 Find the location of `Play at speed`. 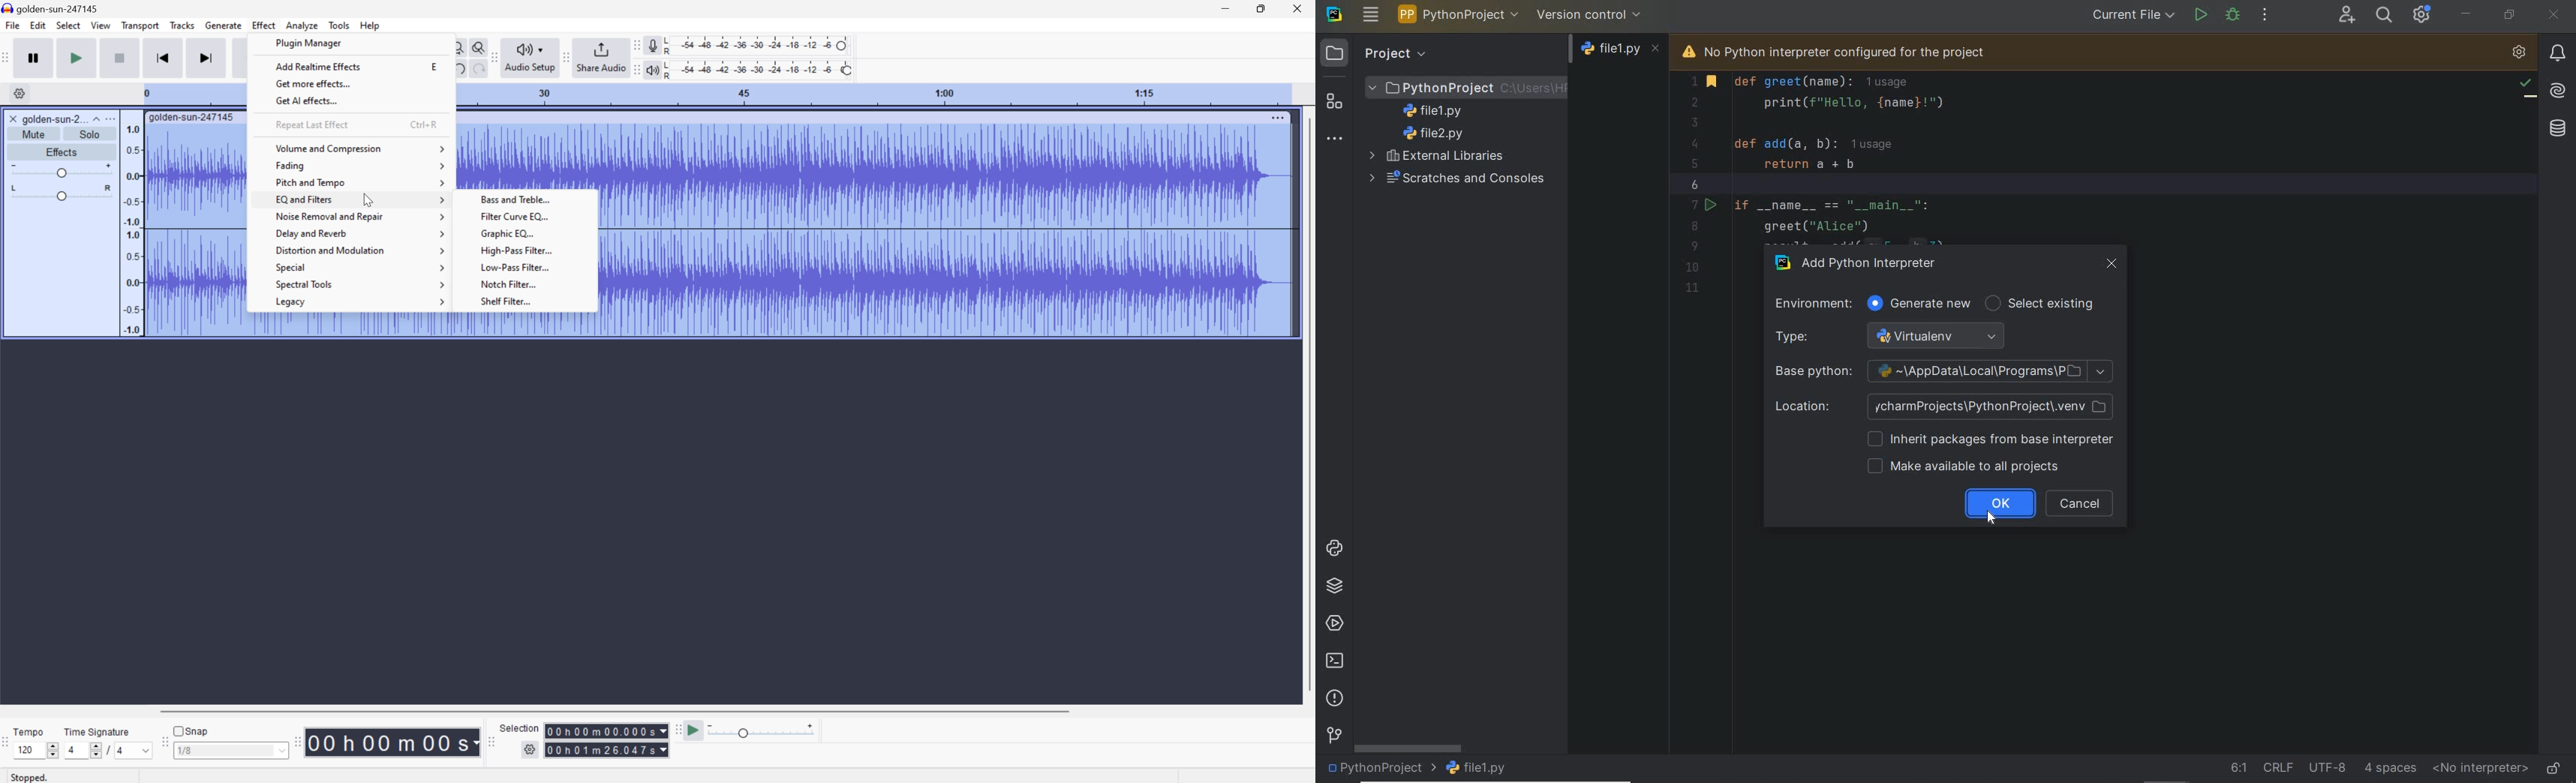

Play at speed is located at coordinates (695, 731).